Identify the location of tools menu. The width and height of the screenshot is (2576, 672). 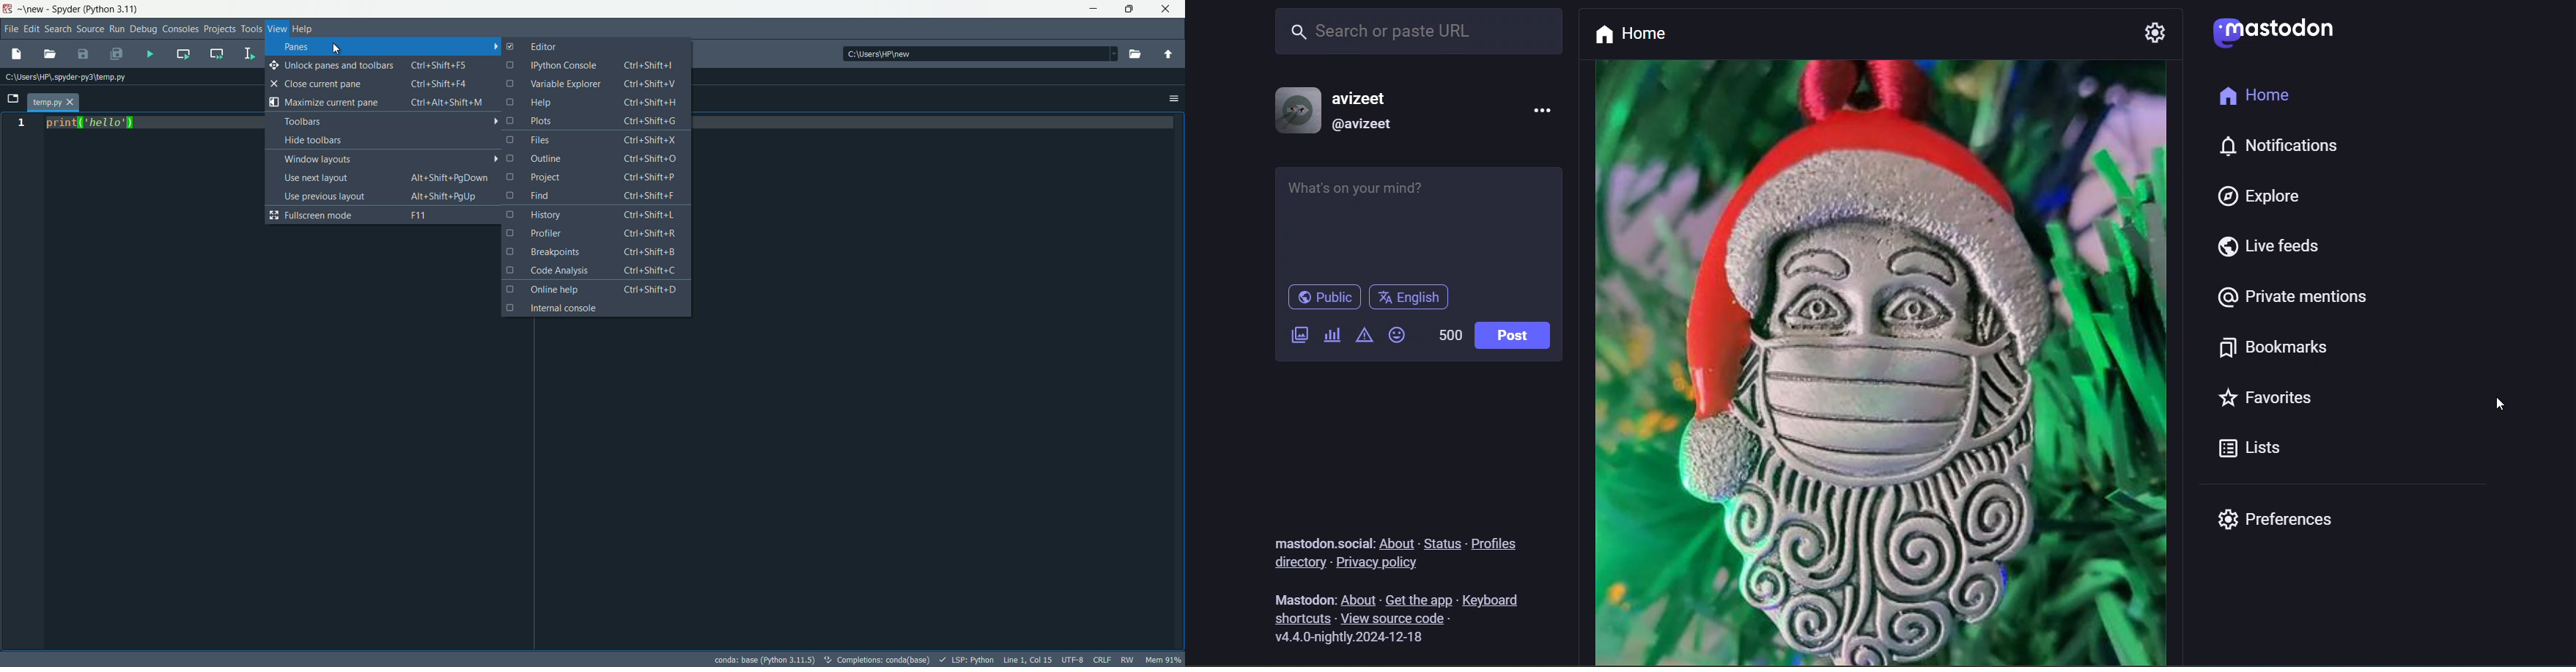
(251, 28).